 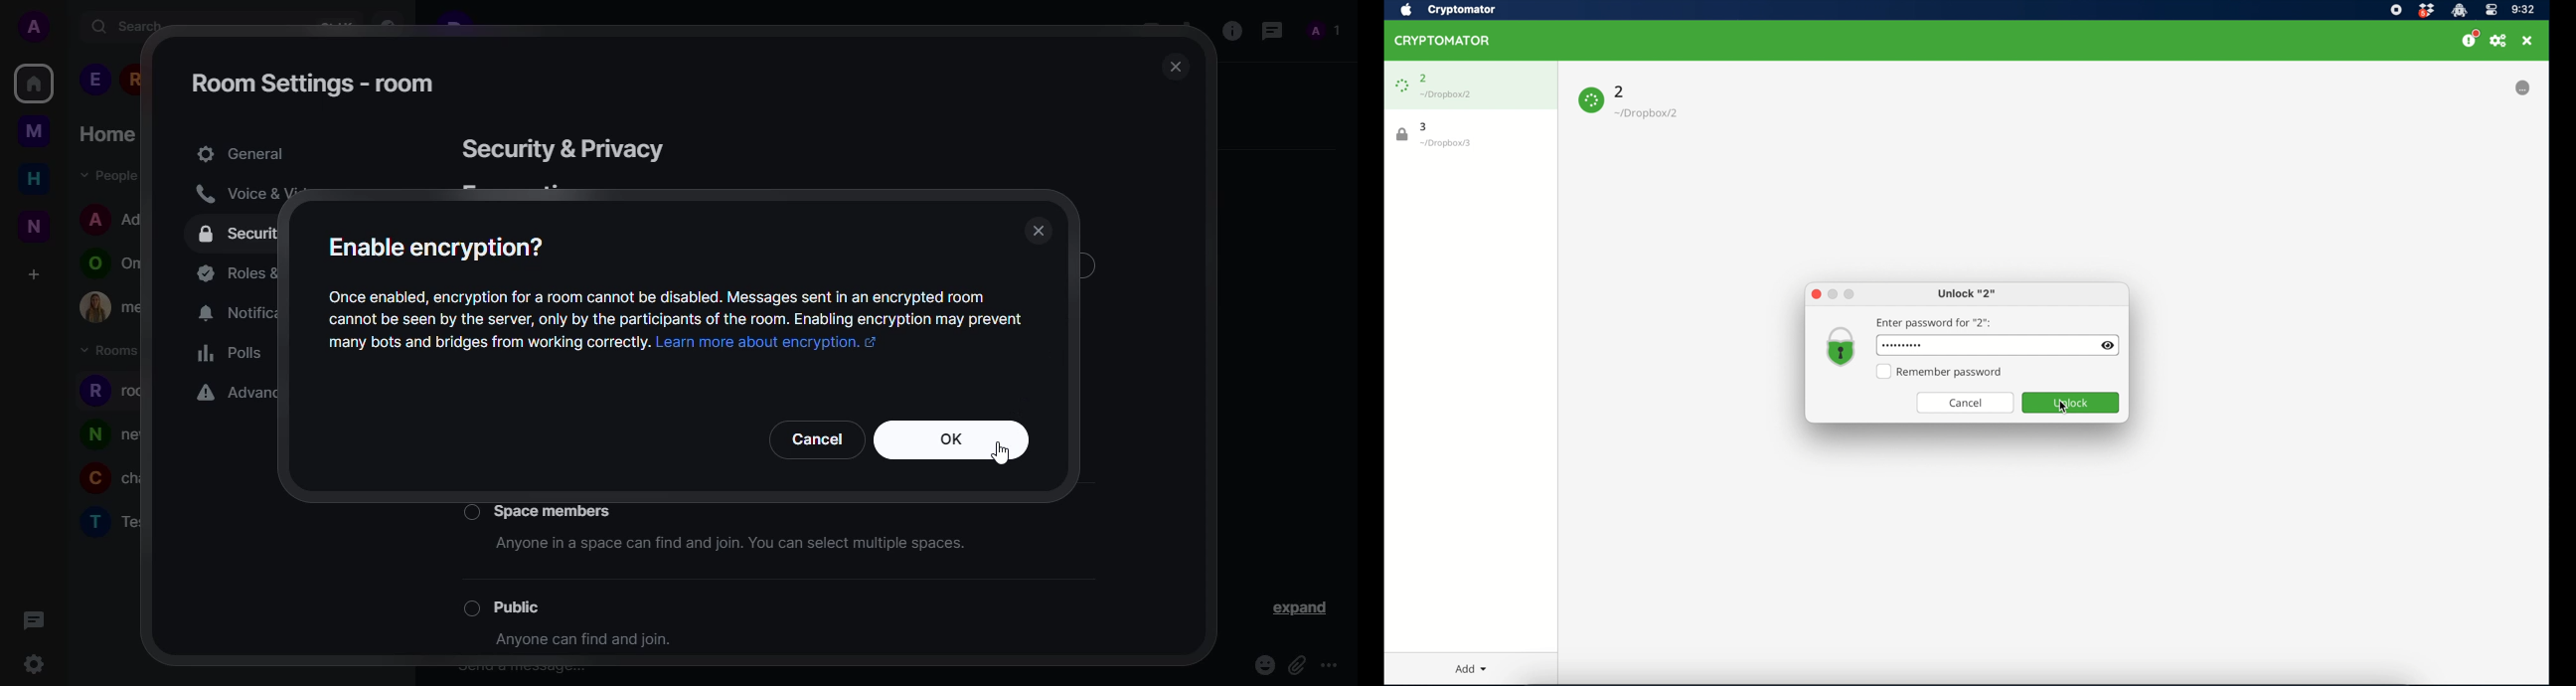 What do you see at coordinates (93, 434) in the screenshot?
I see `profile` at bounding box center [93, 434].